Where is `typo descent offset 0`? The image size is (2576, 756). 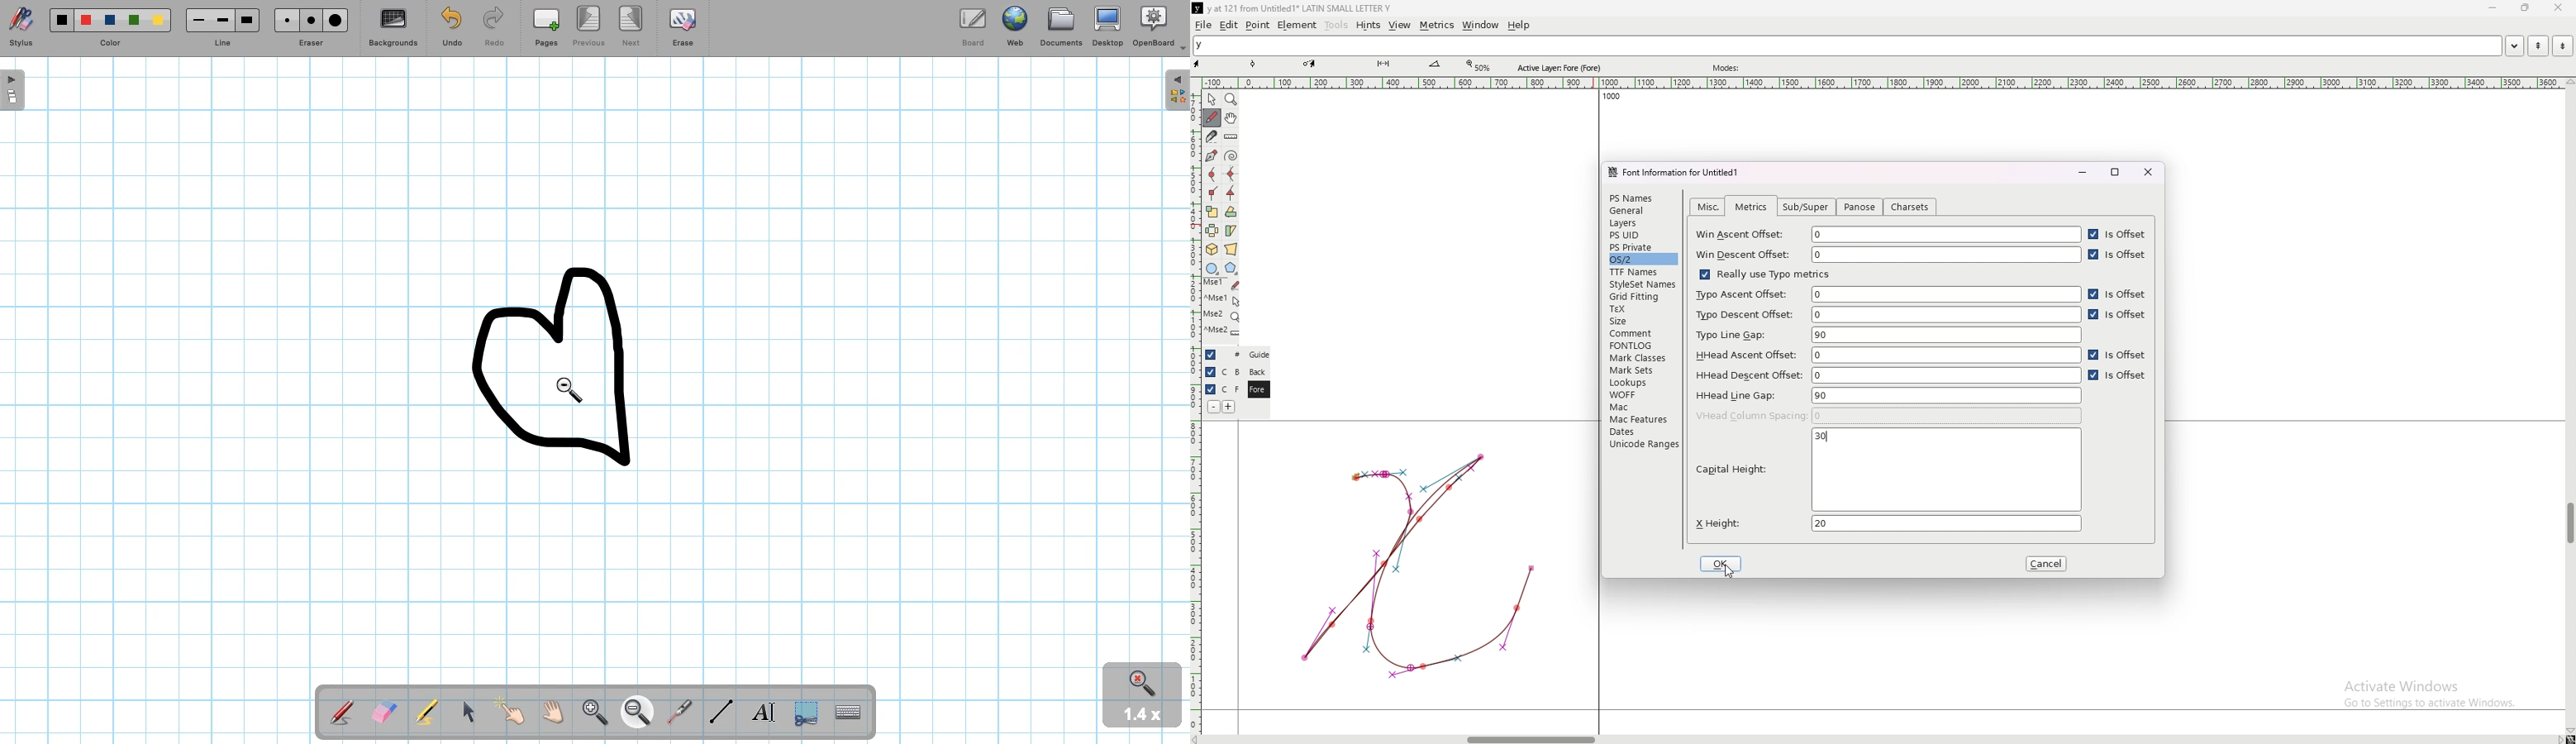
typo descent offset 0 is located at coordinates (1887, 315).